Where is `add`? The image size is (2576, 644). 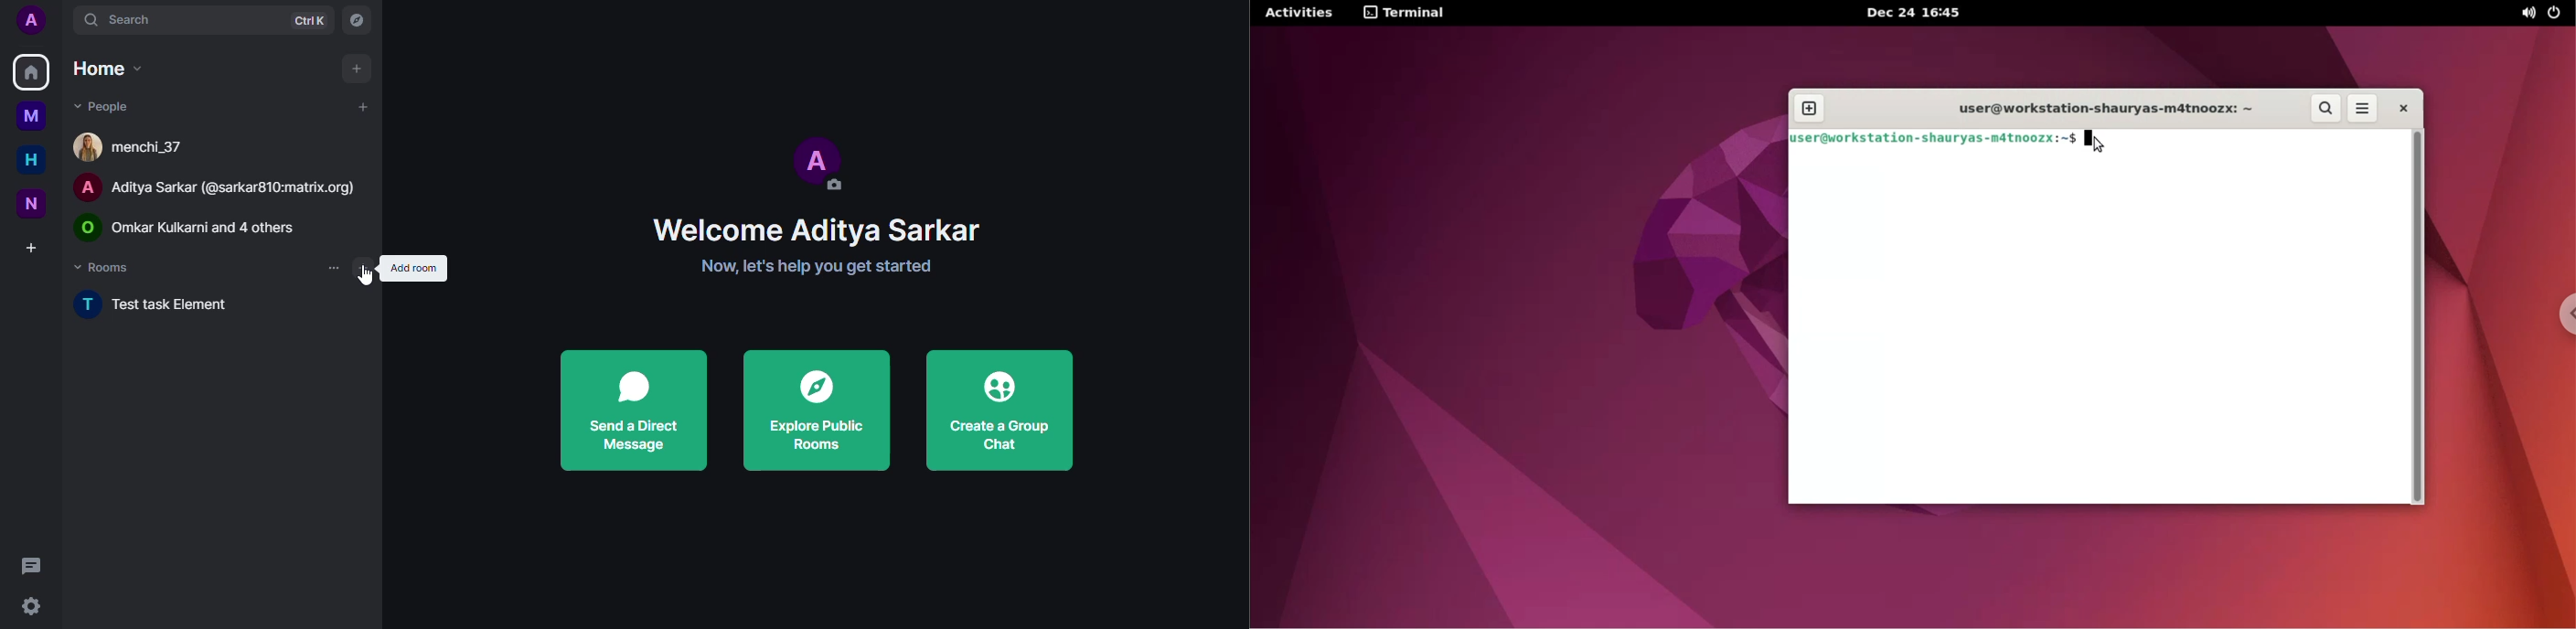 add is located at coordinates (363, 269).